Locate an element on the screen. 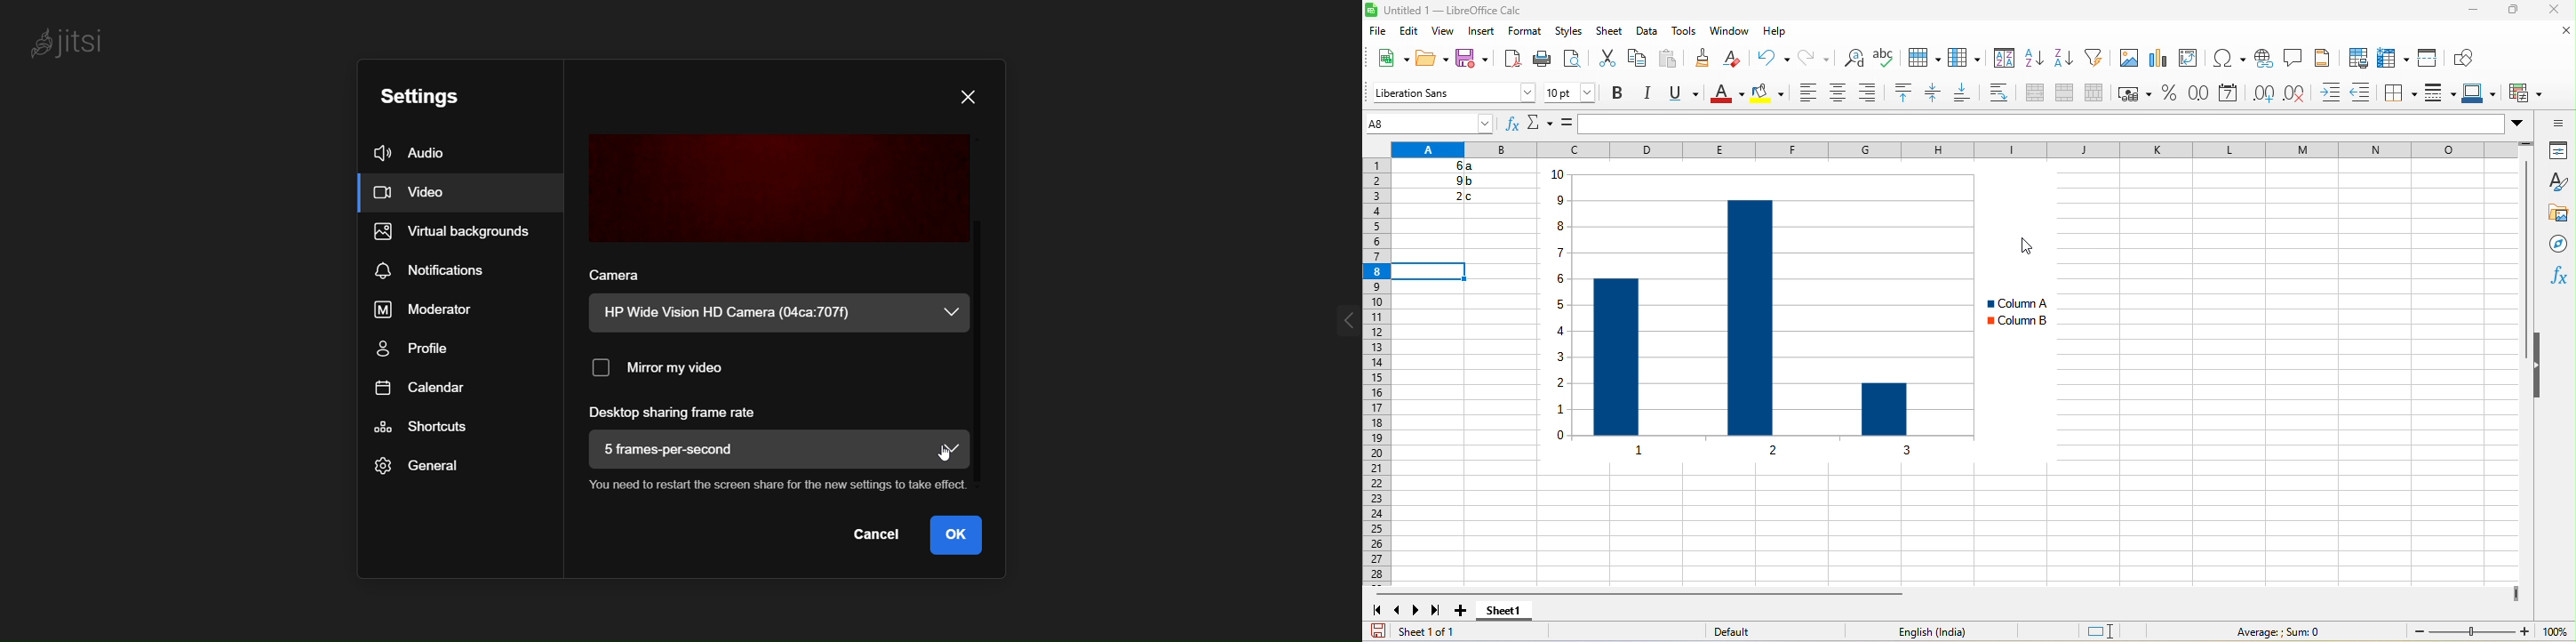  sidebar settings is located at coordinates (2553, 123).